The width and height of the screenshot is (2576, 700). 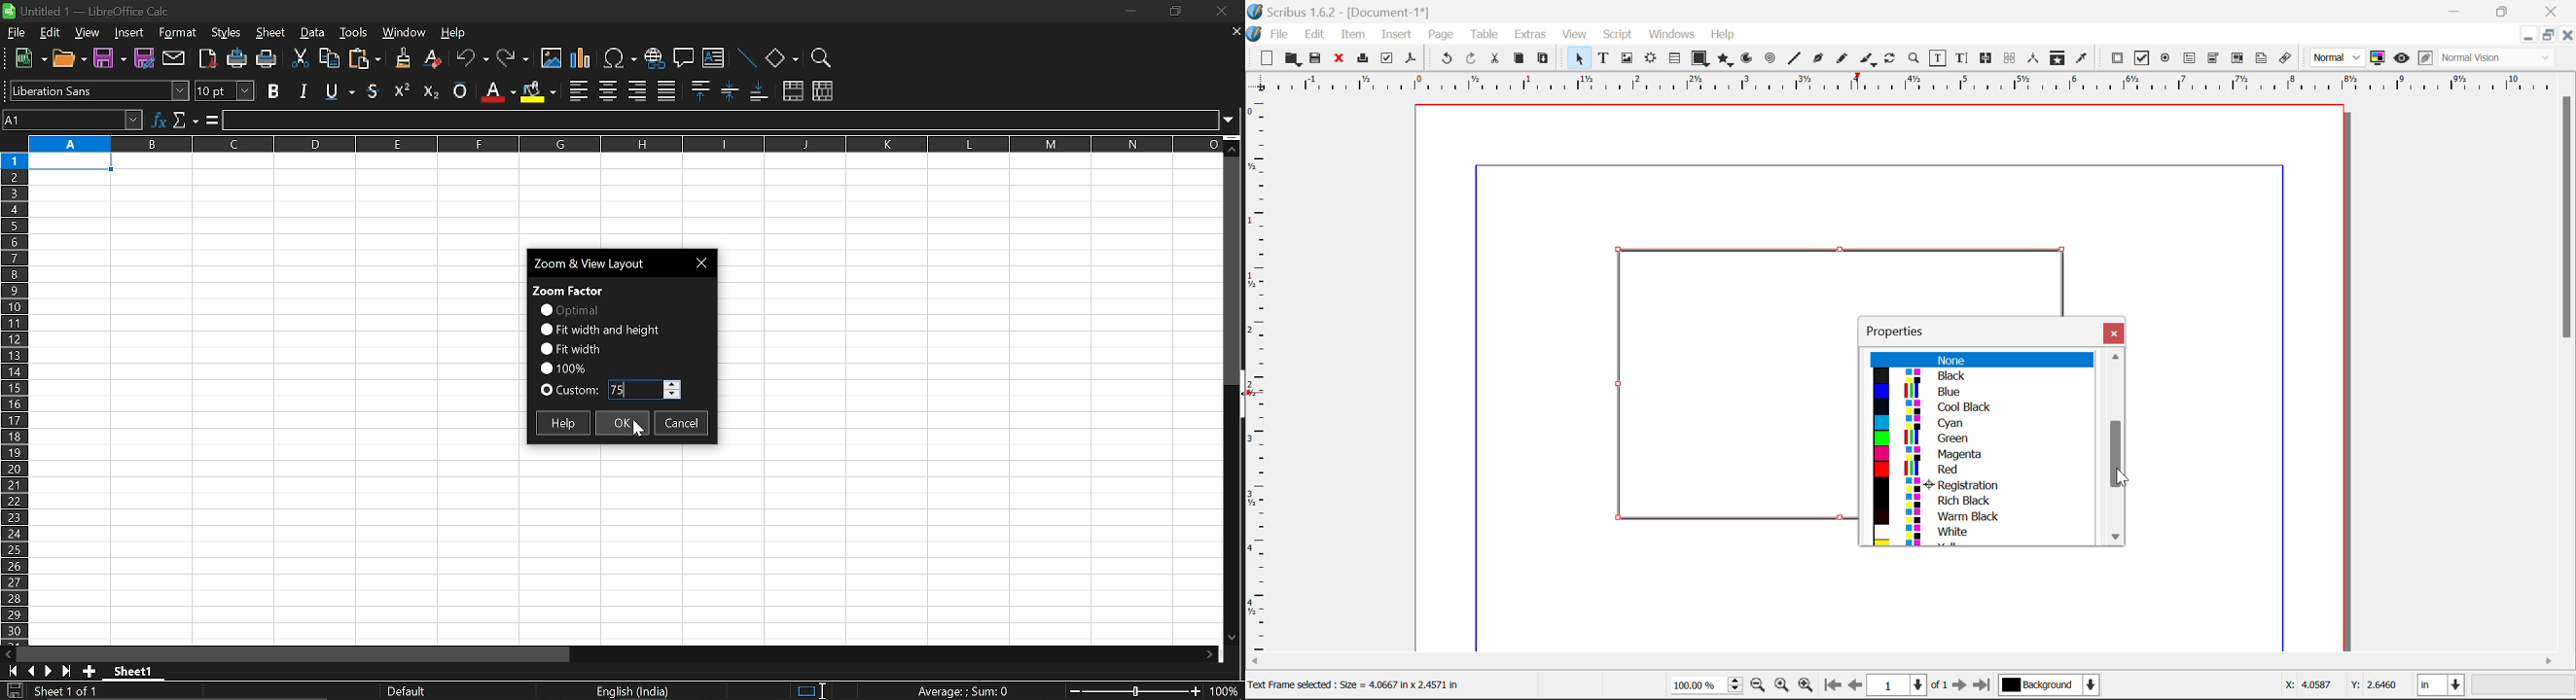 I want to click on Scribus 1.62 - [Document-1*], so click(x=1345, y=10).